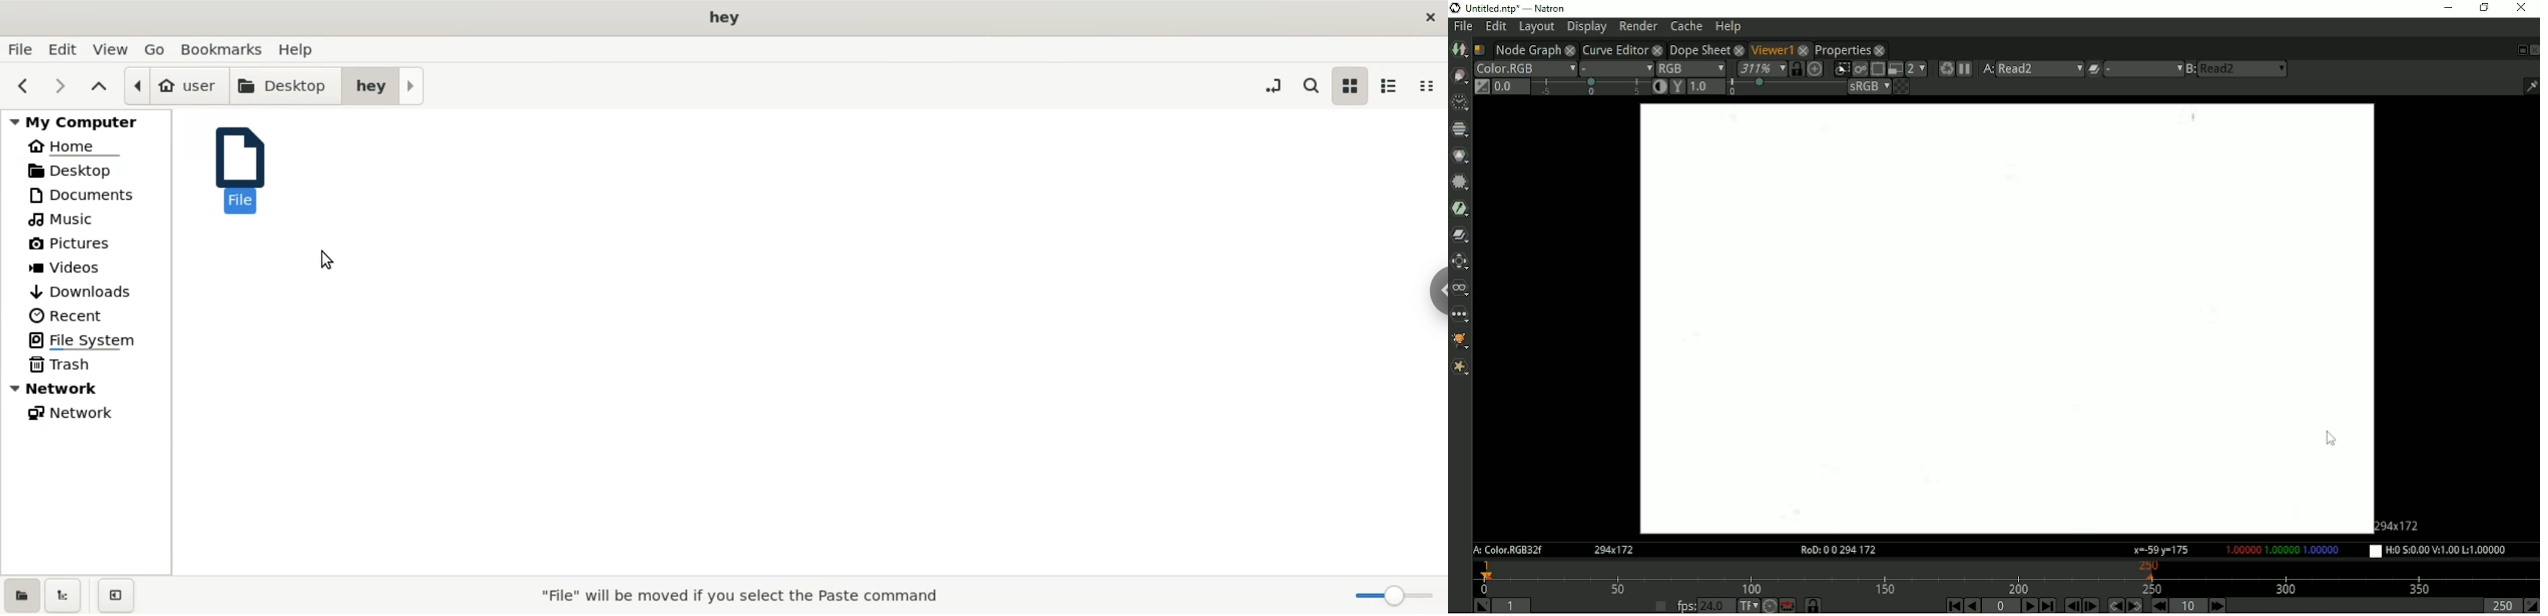 This screenshot has width=2548, height=616. What do you see at coordinates (312, 50) in the screenshot?
I see `help` at bounding box center [312, 50].